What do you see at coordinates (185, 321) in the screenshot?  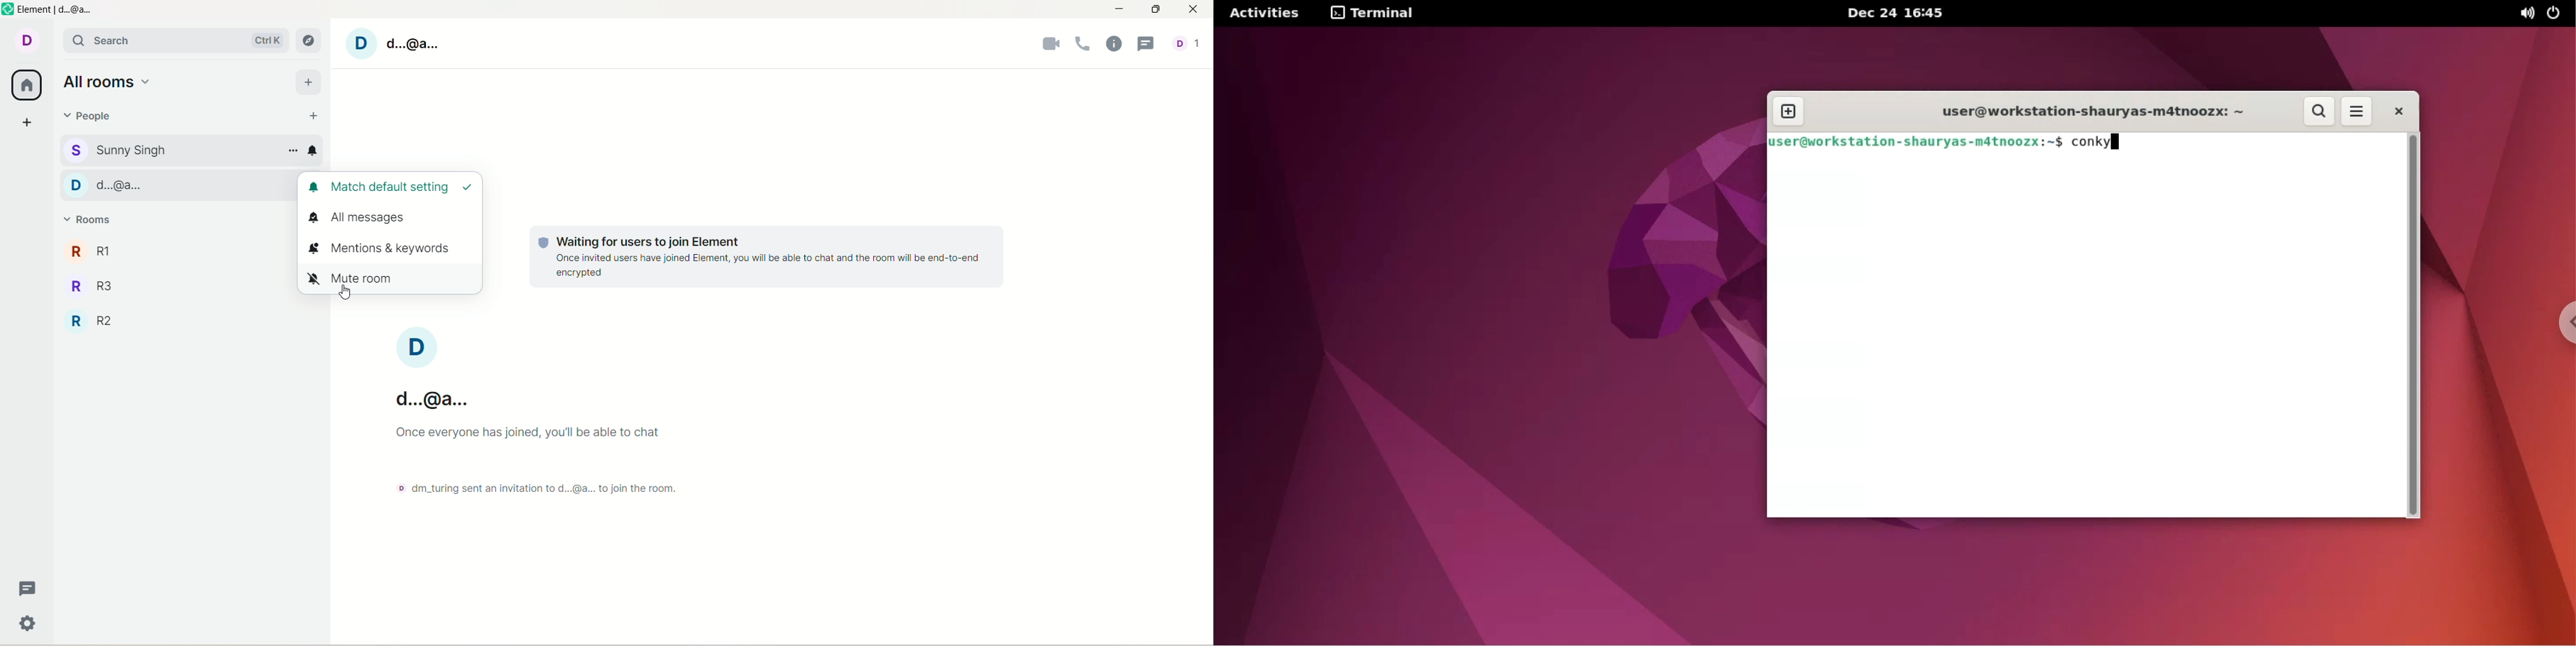 I see `R2` at bounding box center [185, 321].